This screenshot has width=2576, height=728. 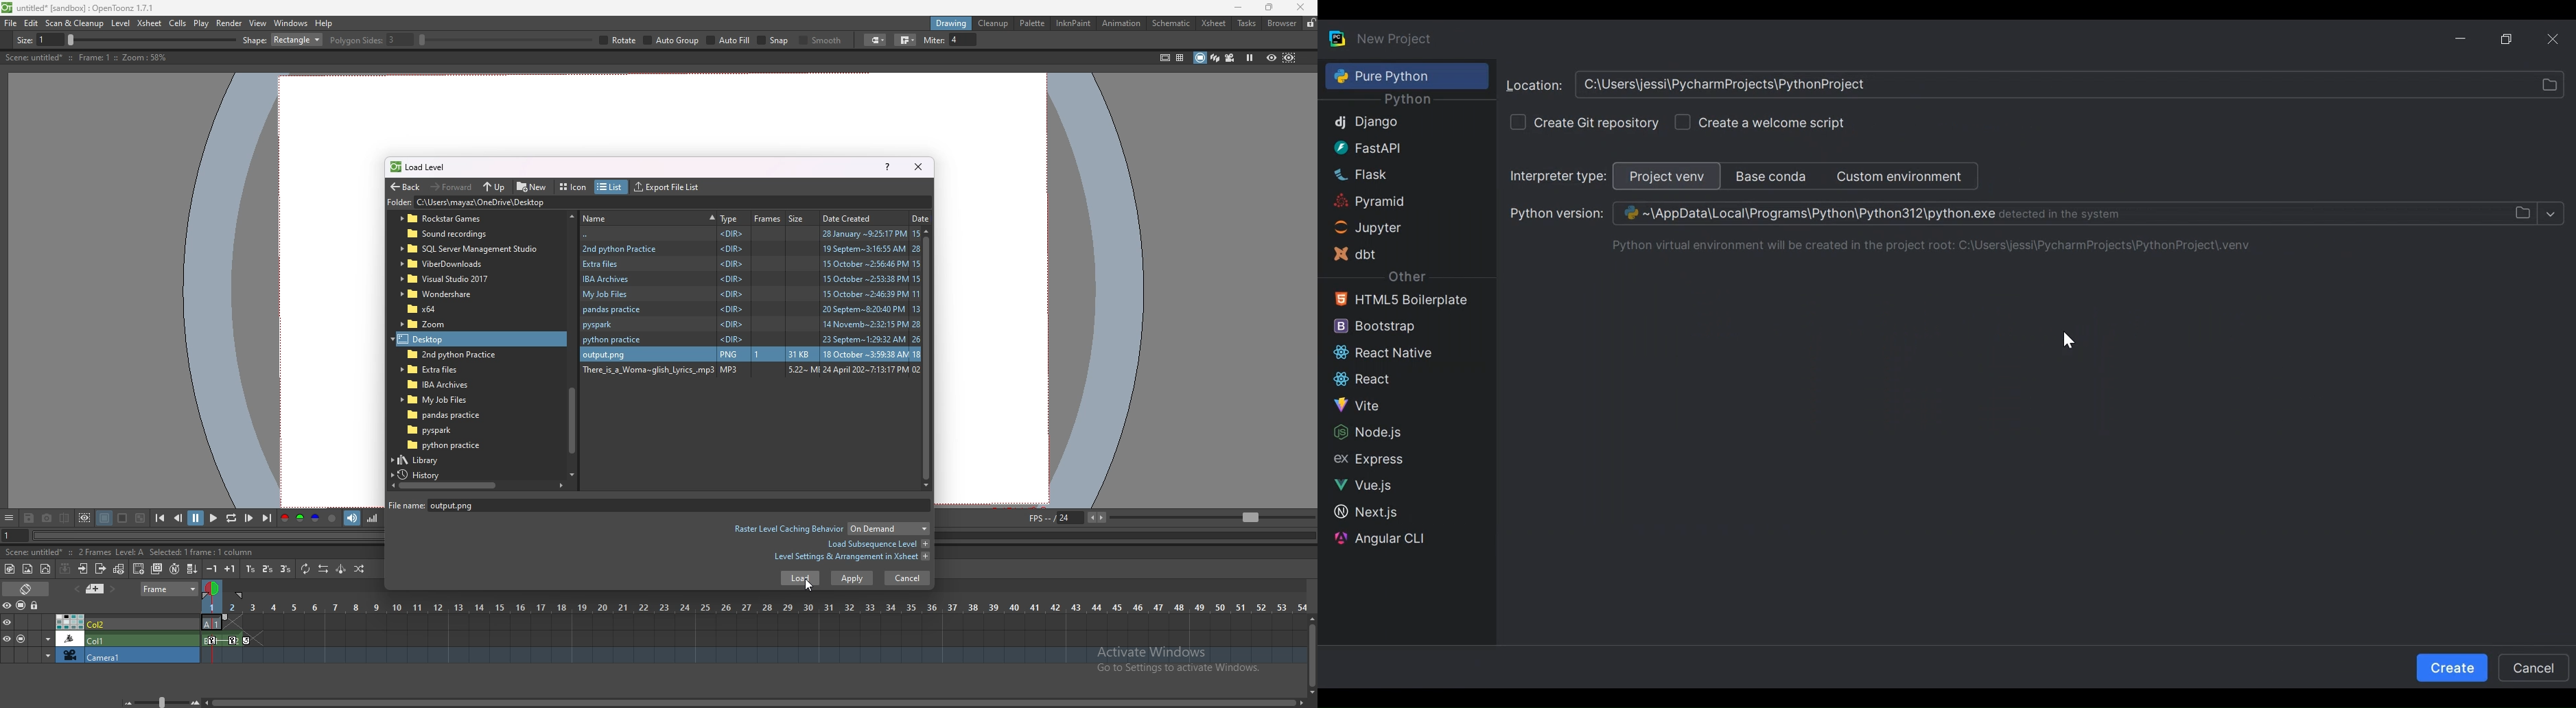 What do you see at coordinates (1171, 22) in the screenshot?
I see `schematic` at bounding box center [1171, 22].